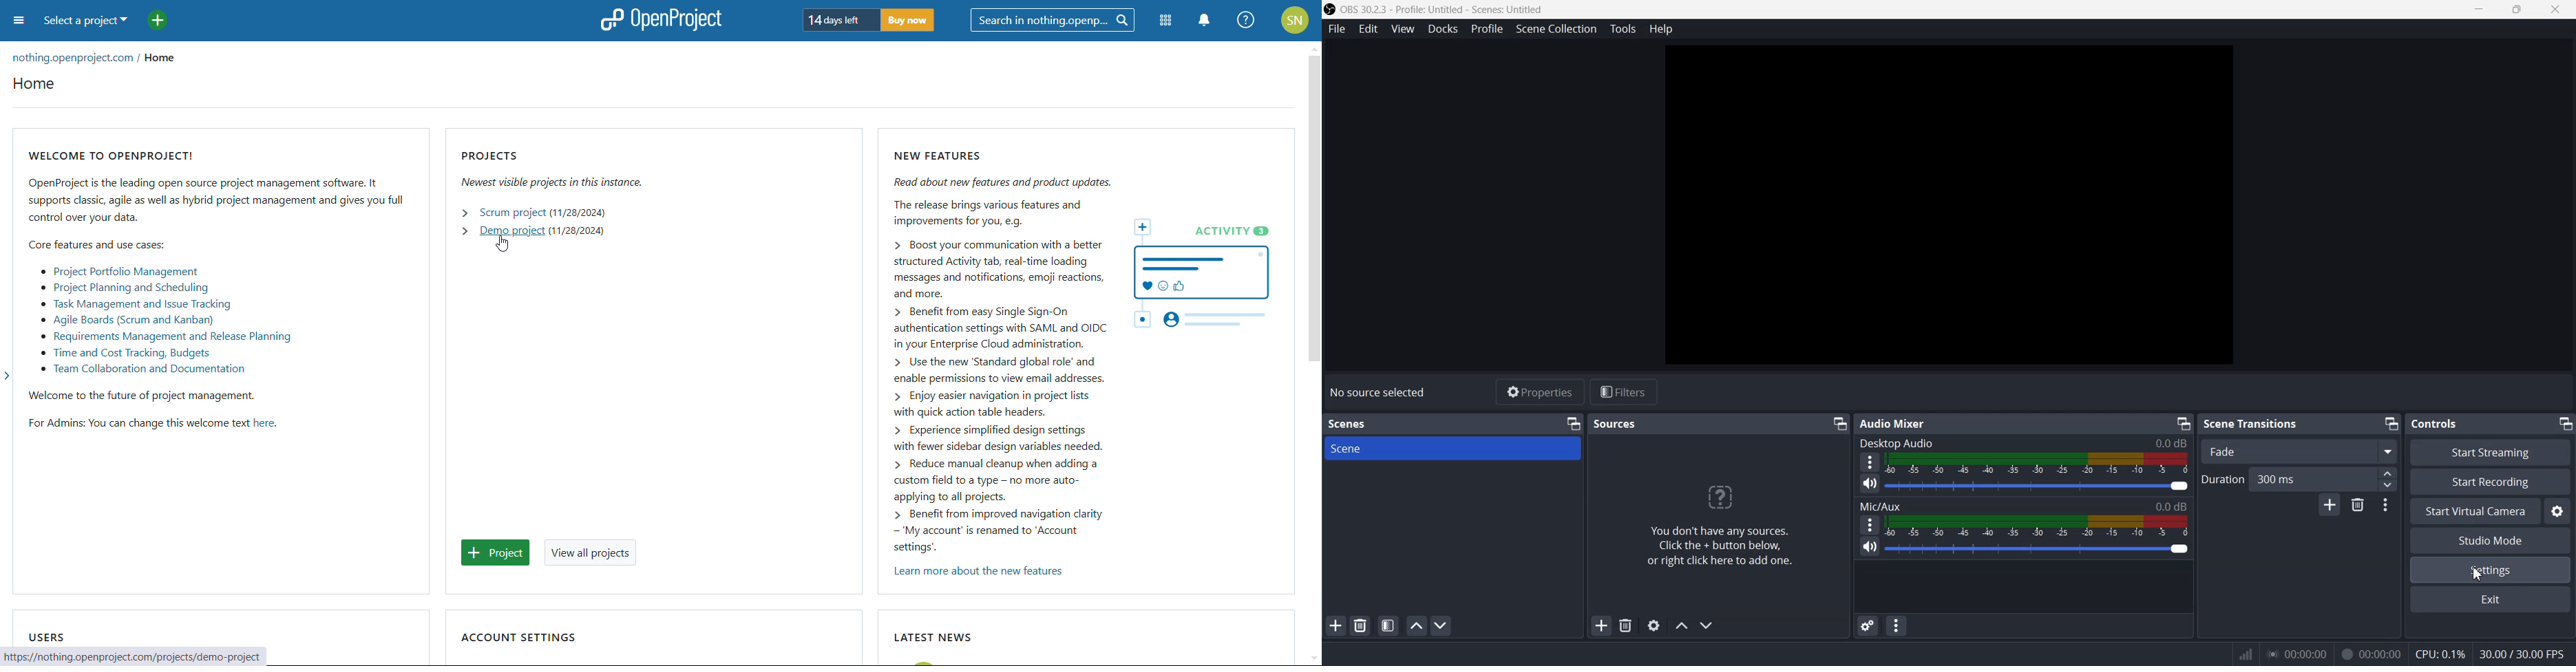 Image resolution: width=2576 pixels, height=672 pixels. What do you see at coordinates (1361, 626) in the screenshot?
I see `Remove selected Scene` at bounding box center [1361, 626].